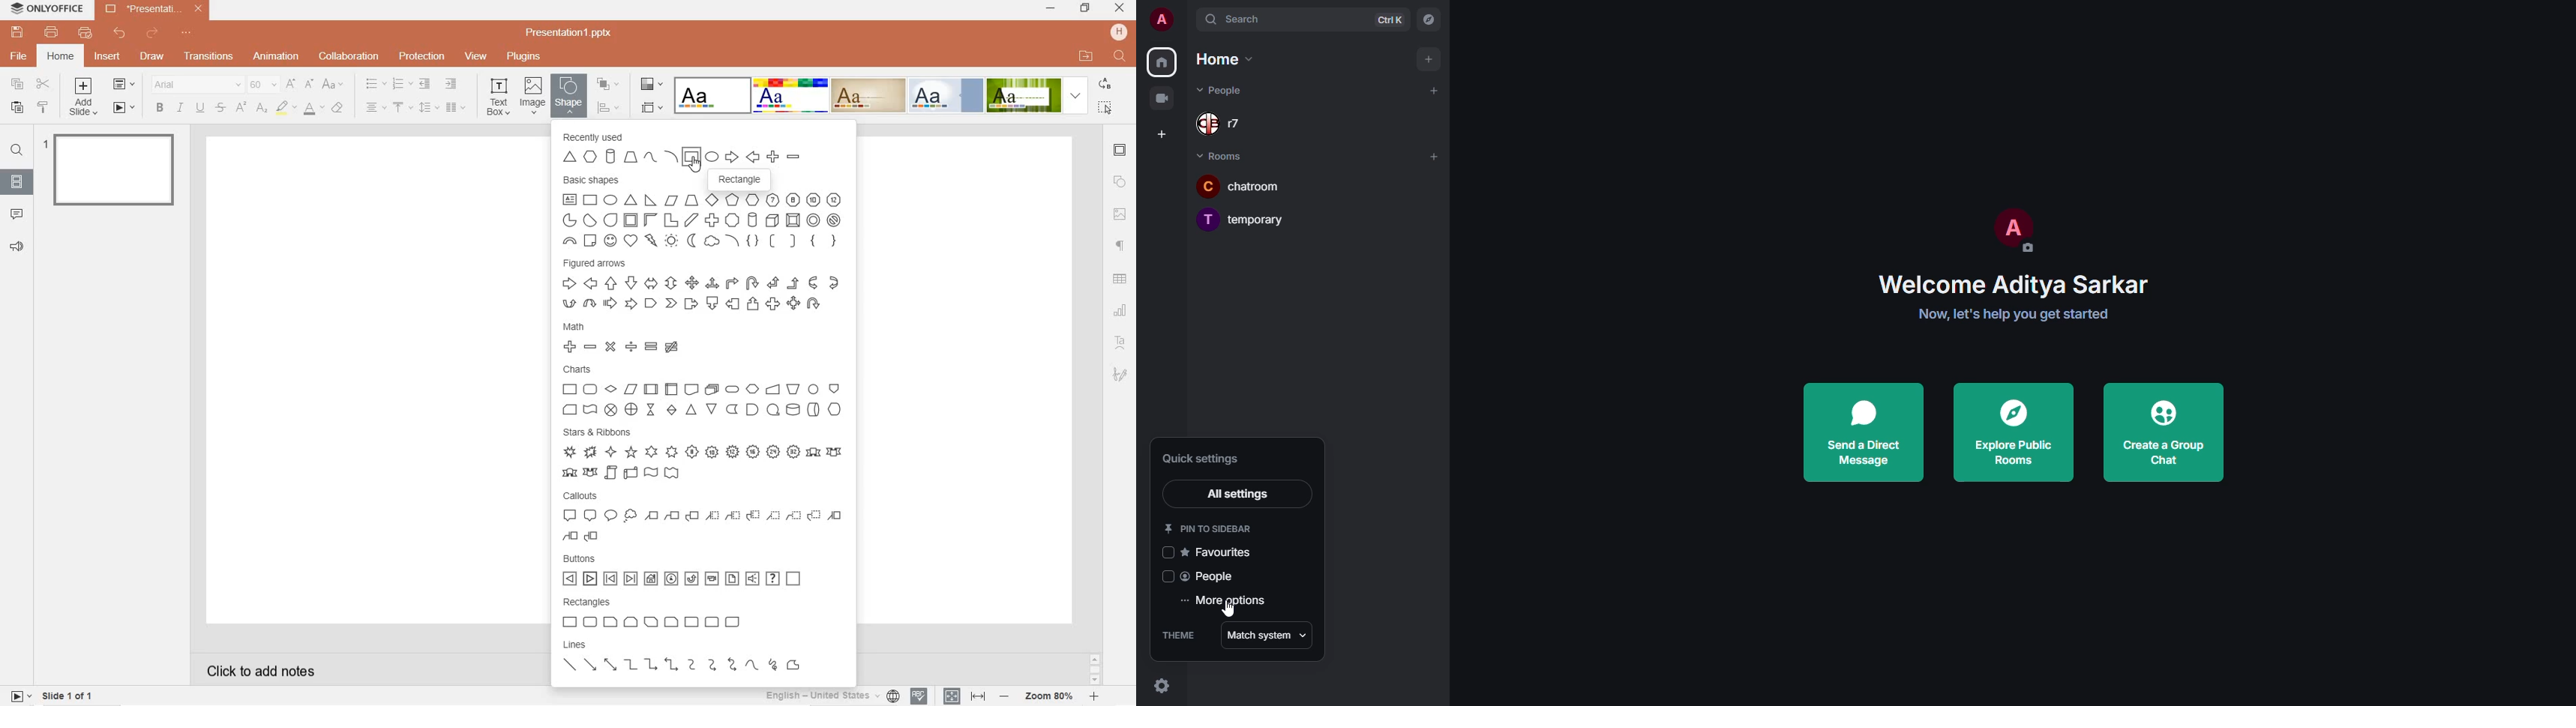  Describe the element at coordinates (428, 107) in the screenshot. I see `line spacing` at that location.